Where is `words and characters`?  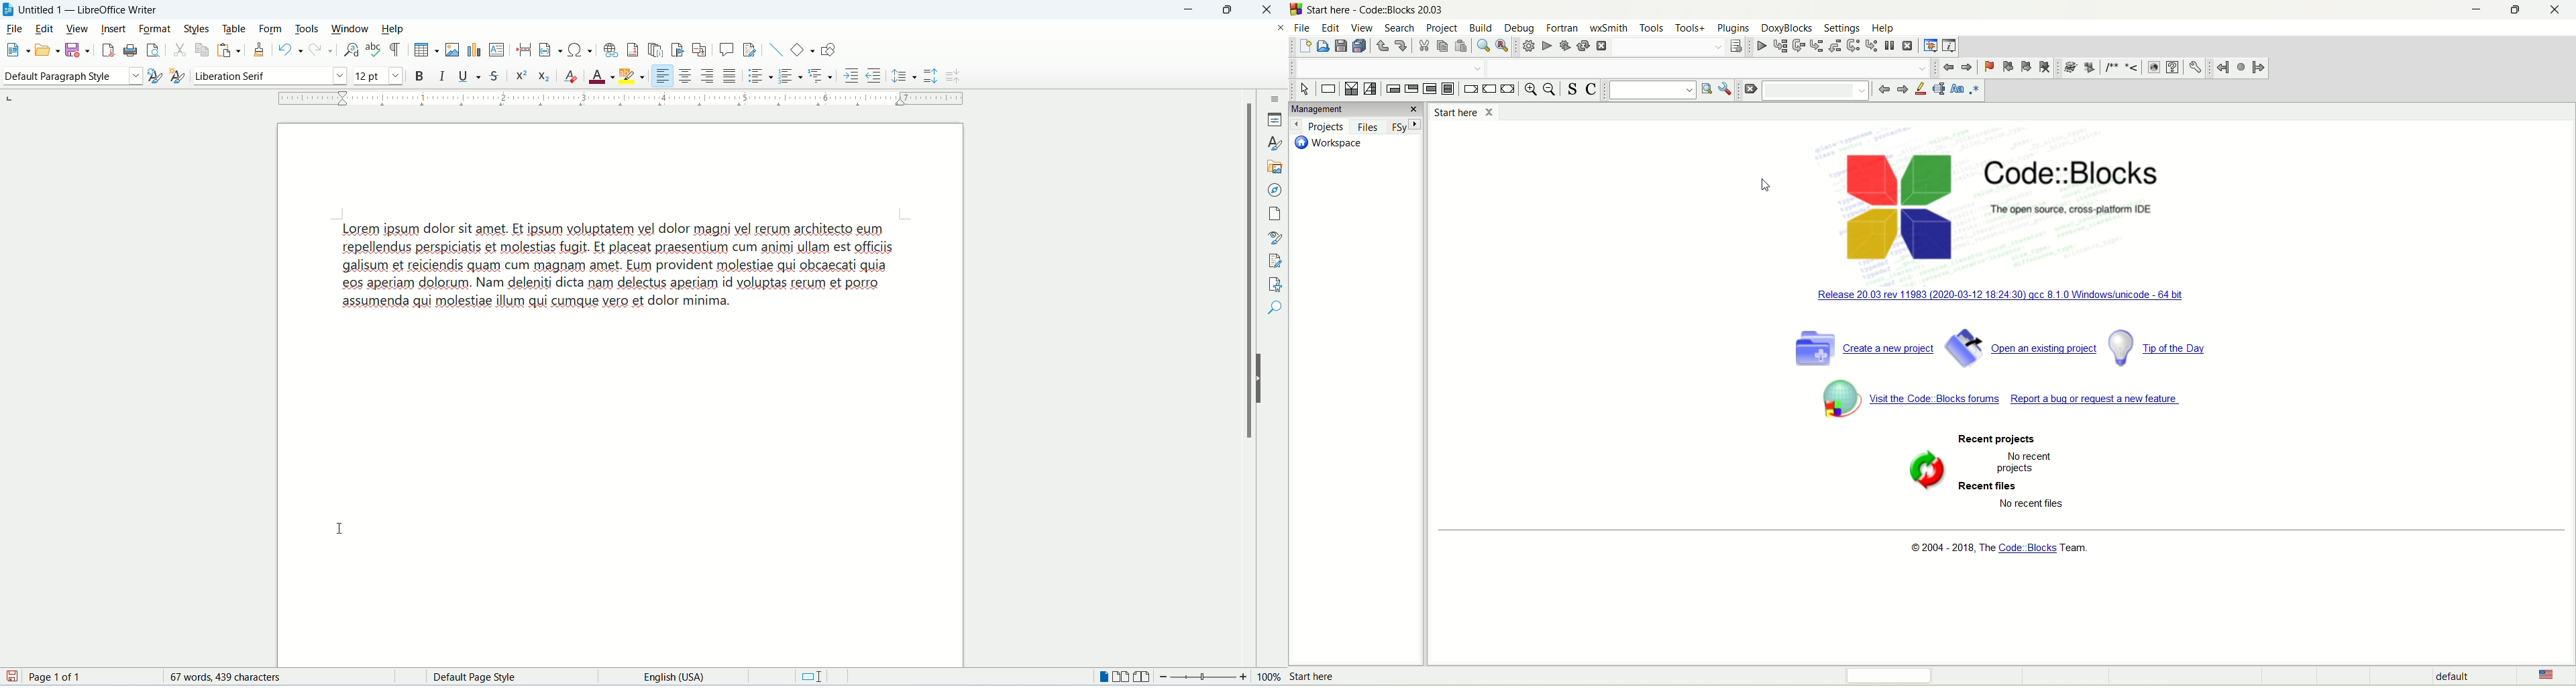 words and characters is located at coordinates (227, 678).